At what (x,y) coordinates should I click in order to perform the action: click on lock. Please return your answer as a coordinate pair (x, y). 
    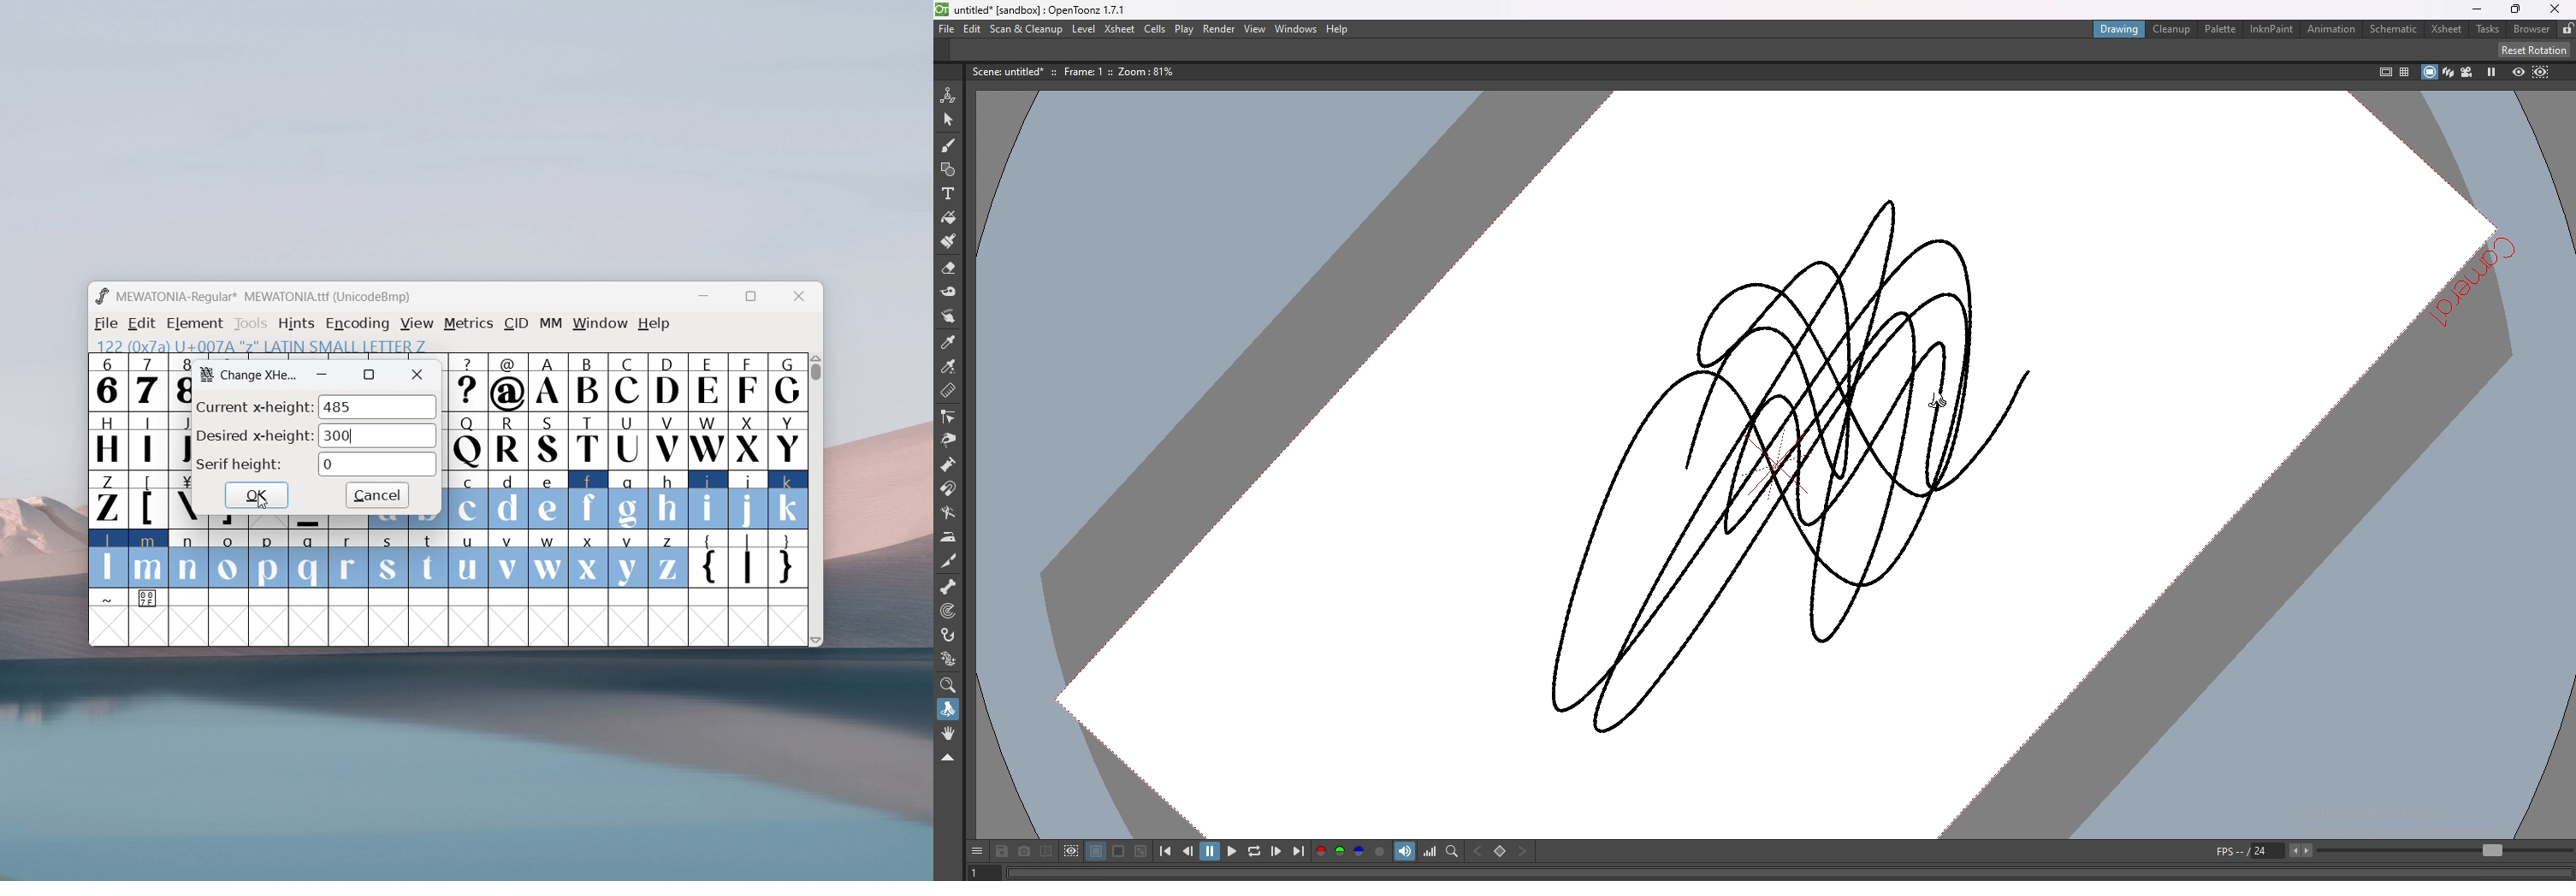
    Looking at the image, I should click on (2568, 29).